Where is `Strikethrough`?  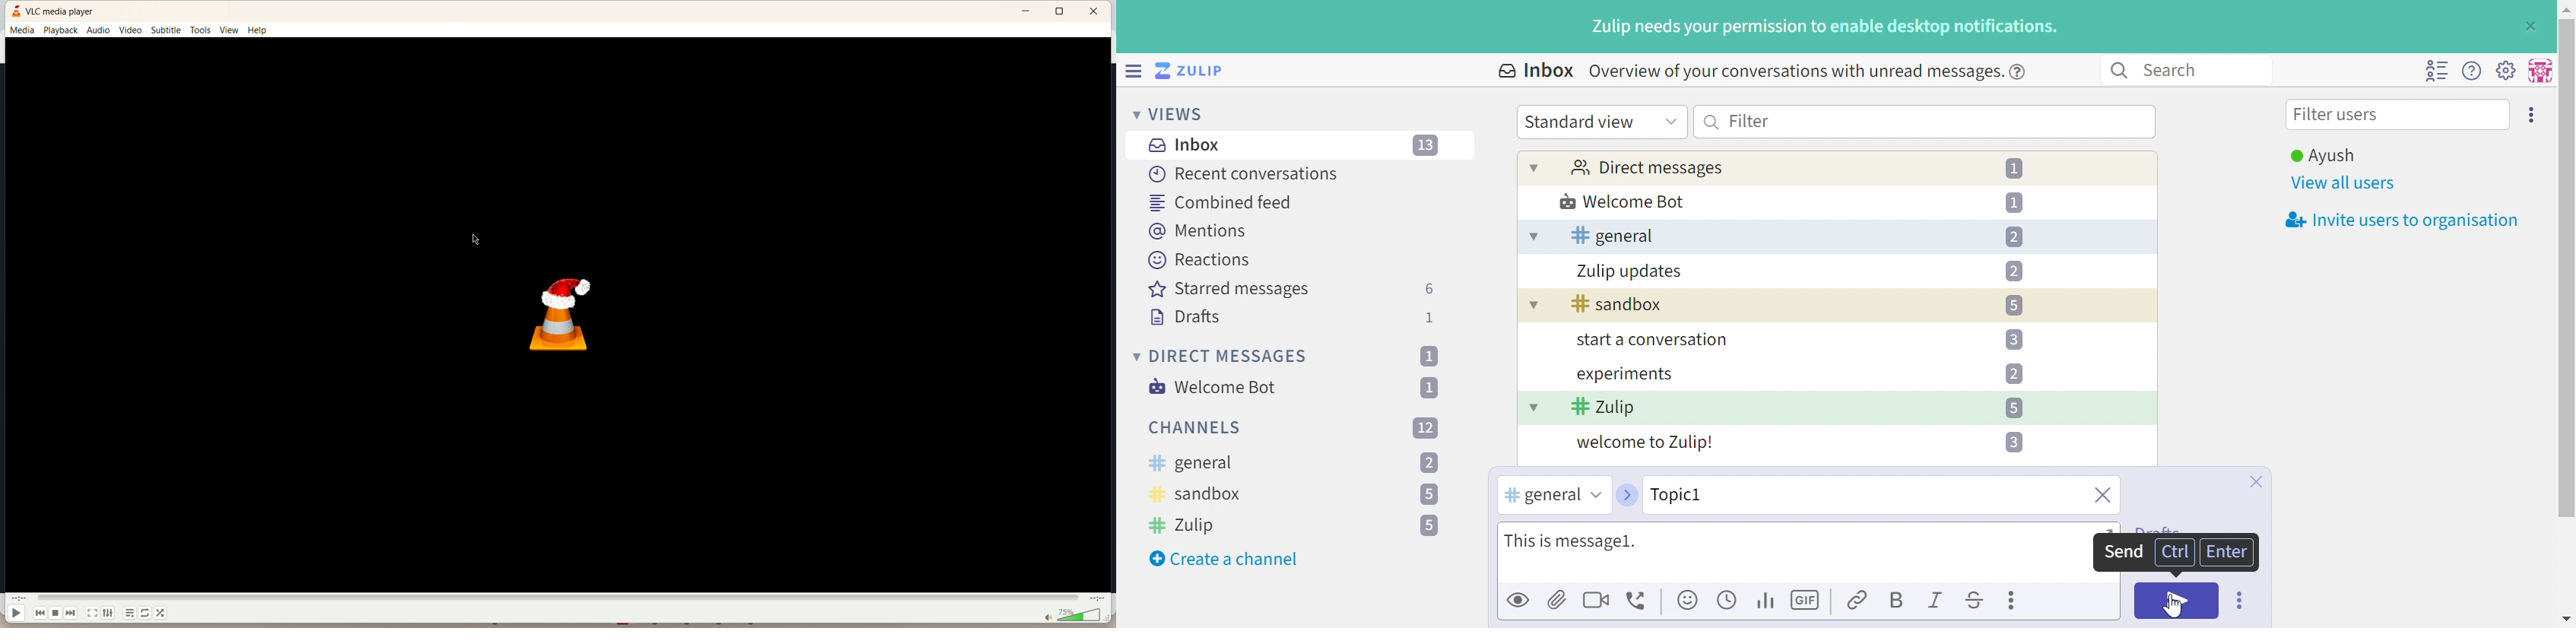
Strikethrough is located at coordinates (1975, 602).